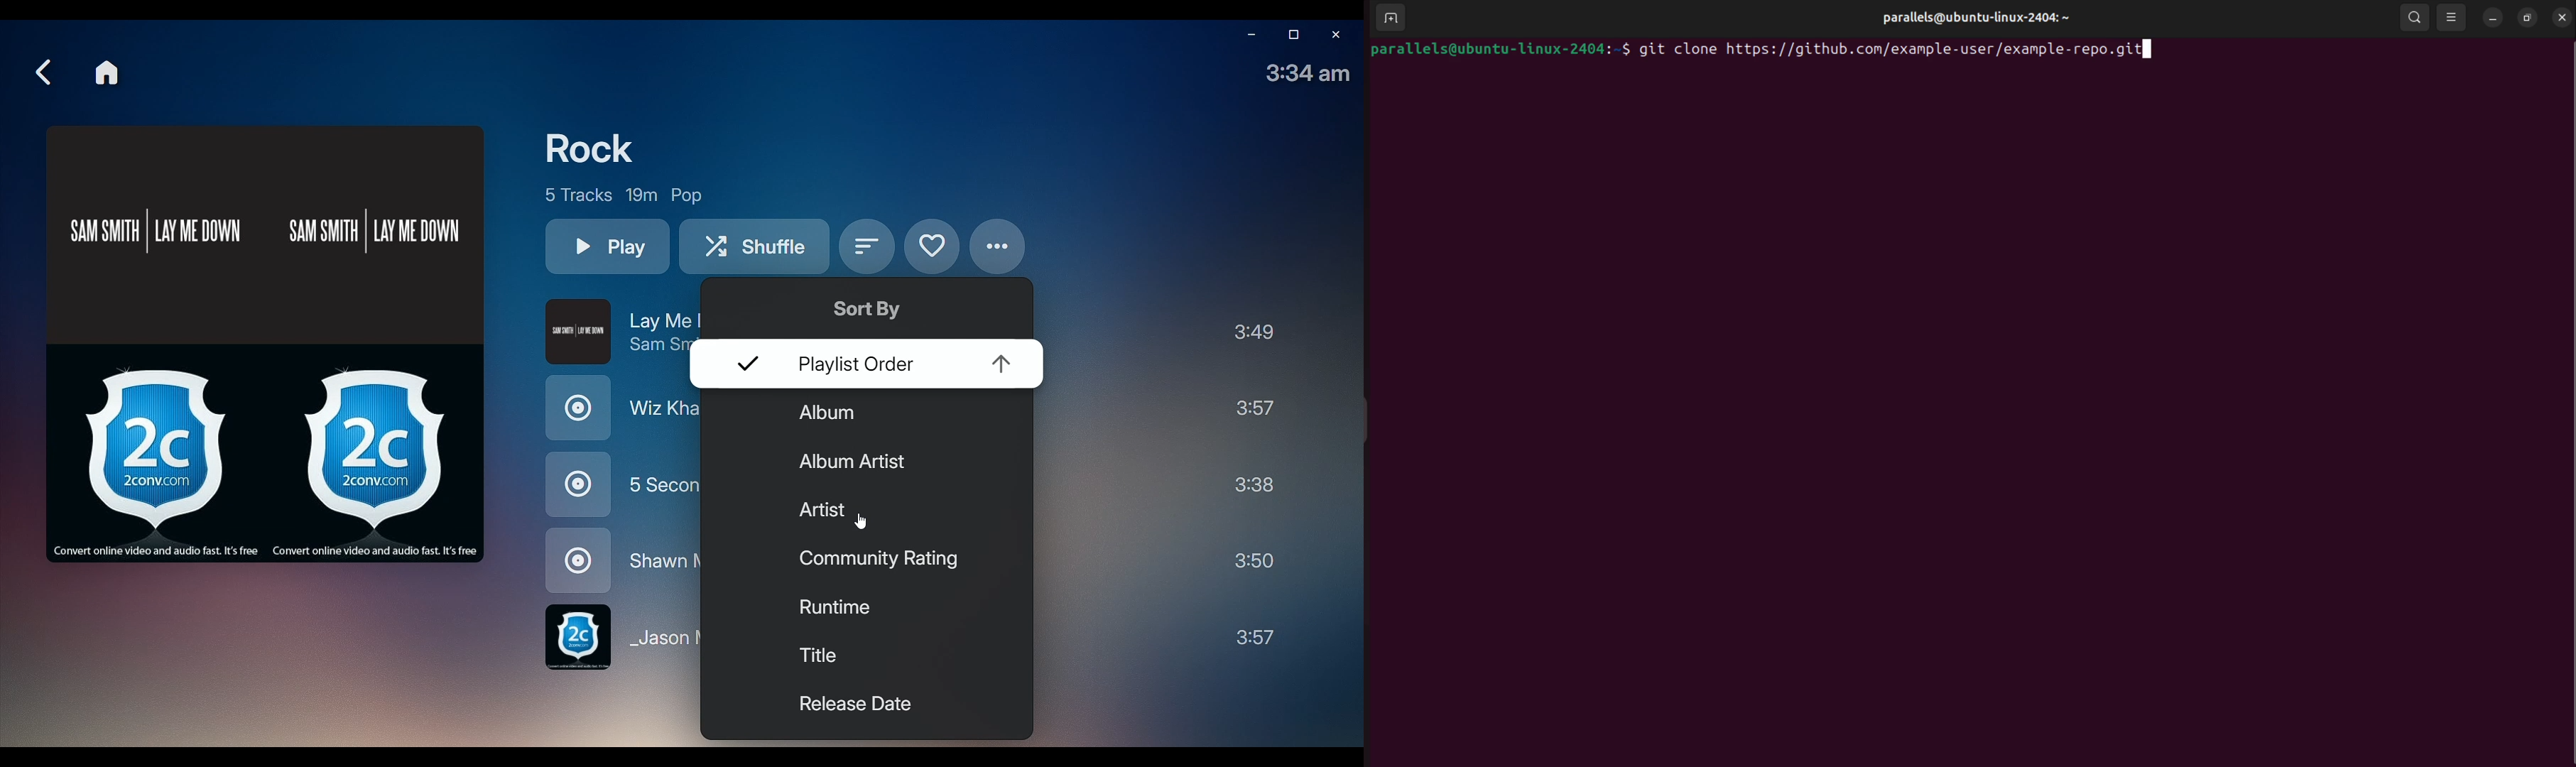 Image resolution: width=2576 pixels, height=784 pixels. I want to click on Back, so click(43, 72).